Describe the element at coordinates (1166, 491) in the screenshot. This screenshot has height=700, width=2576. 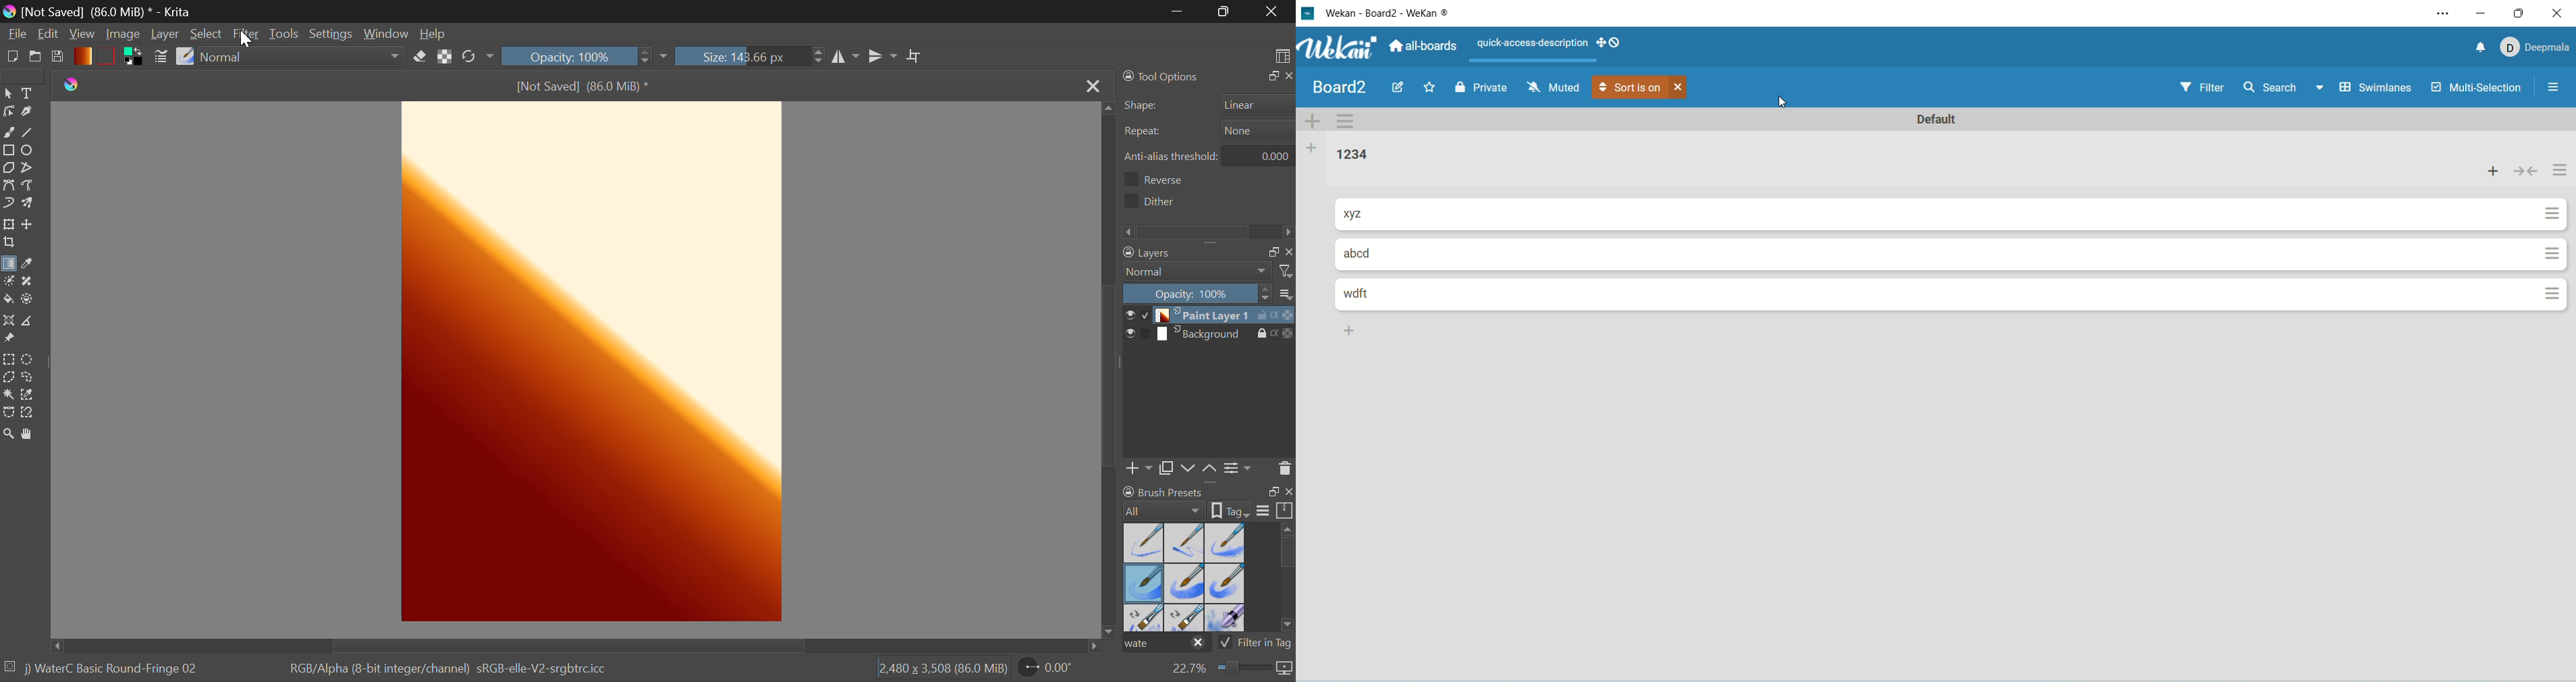
I see `Brush presets` at that location.